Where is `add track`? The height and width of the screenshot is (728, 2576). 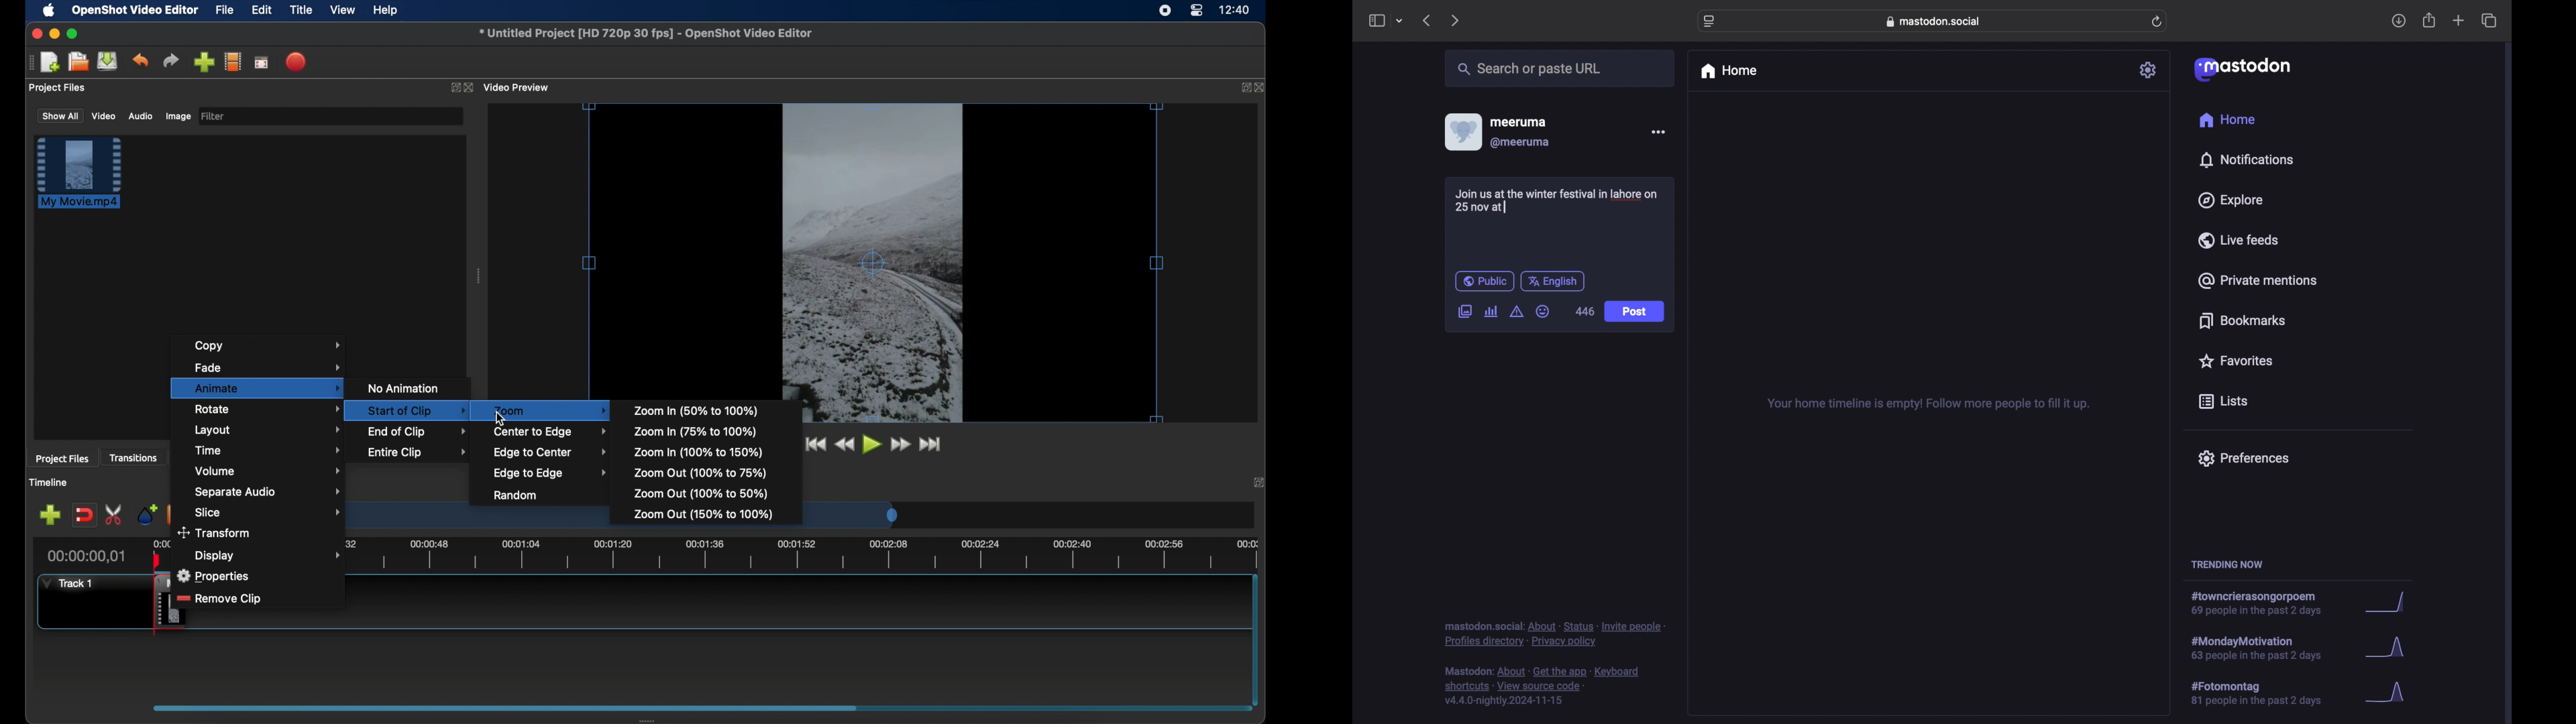 add track is located at coordinates (50, 516).